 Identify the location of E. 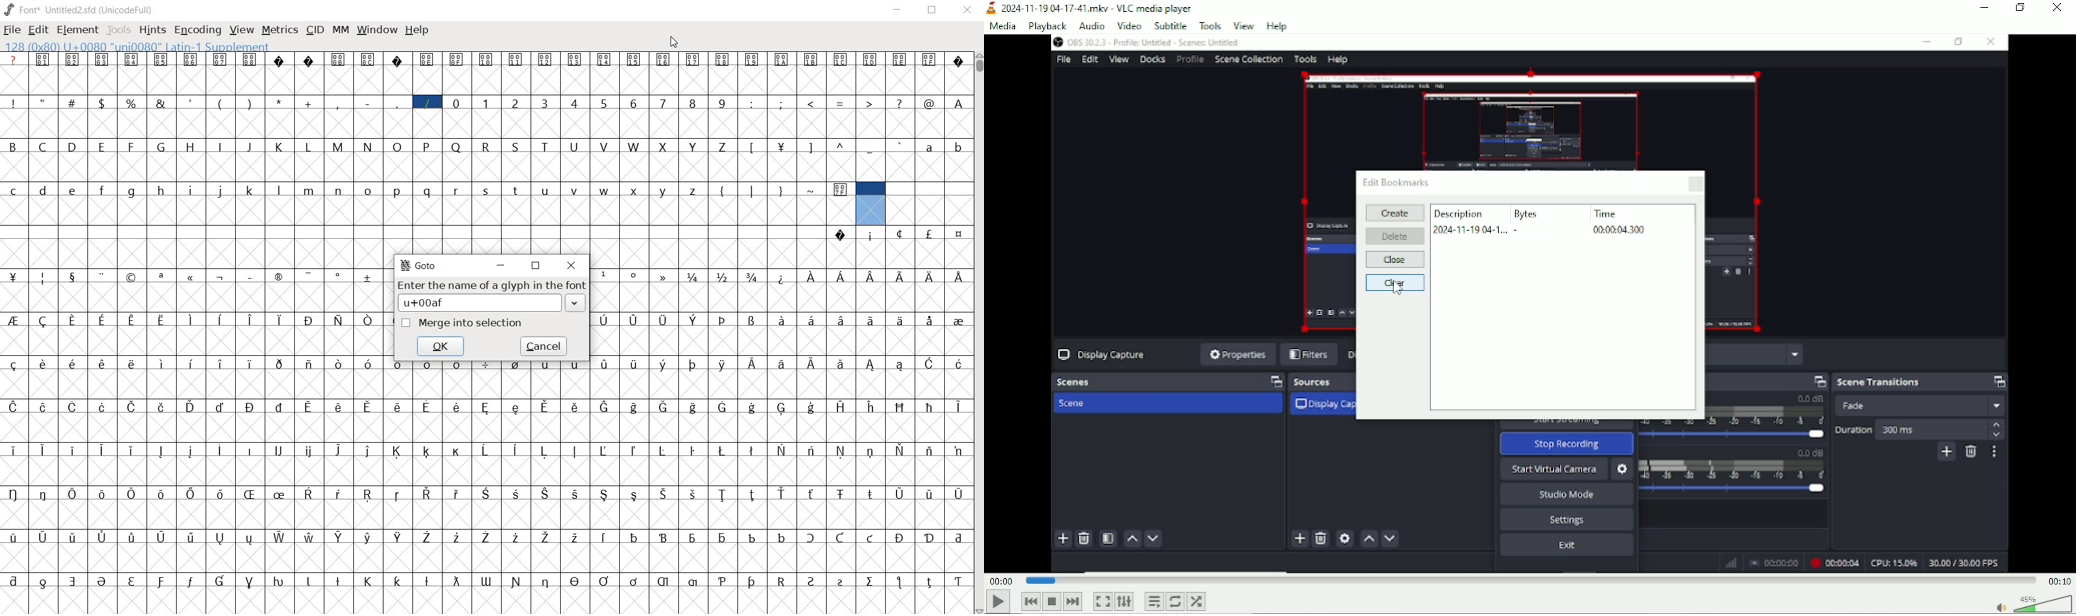
(103, 147).